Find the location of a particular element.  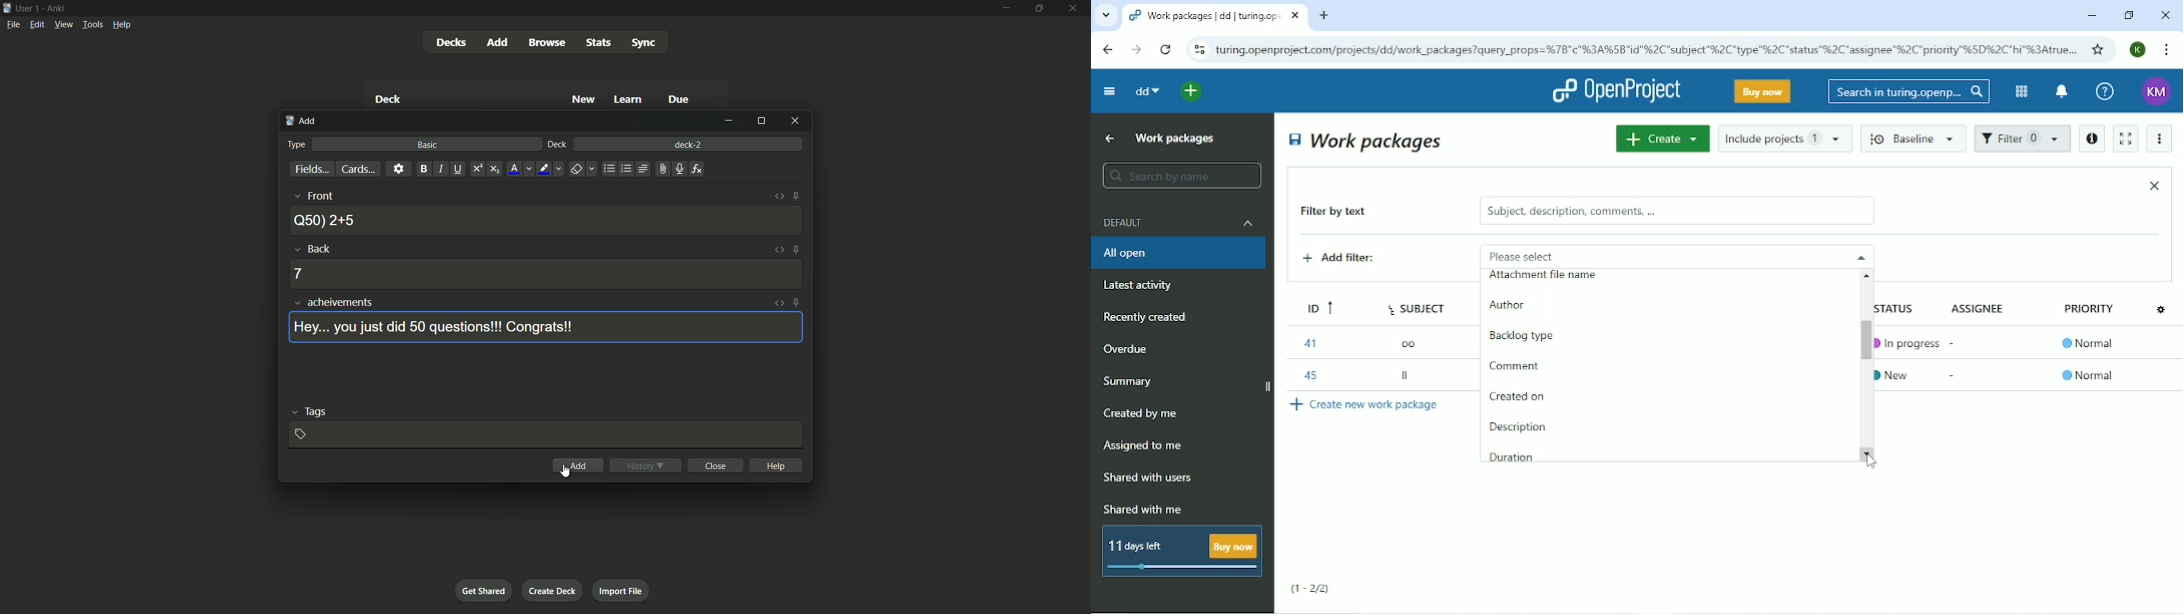

help menu is located at coordinates (123, 24).